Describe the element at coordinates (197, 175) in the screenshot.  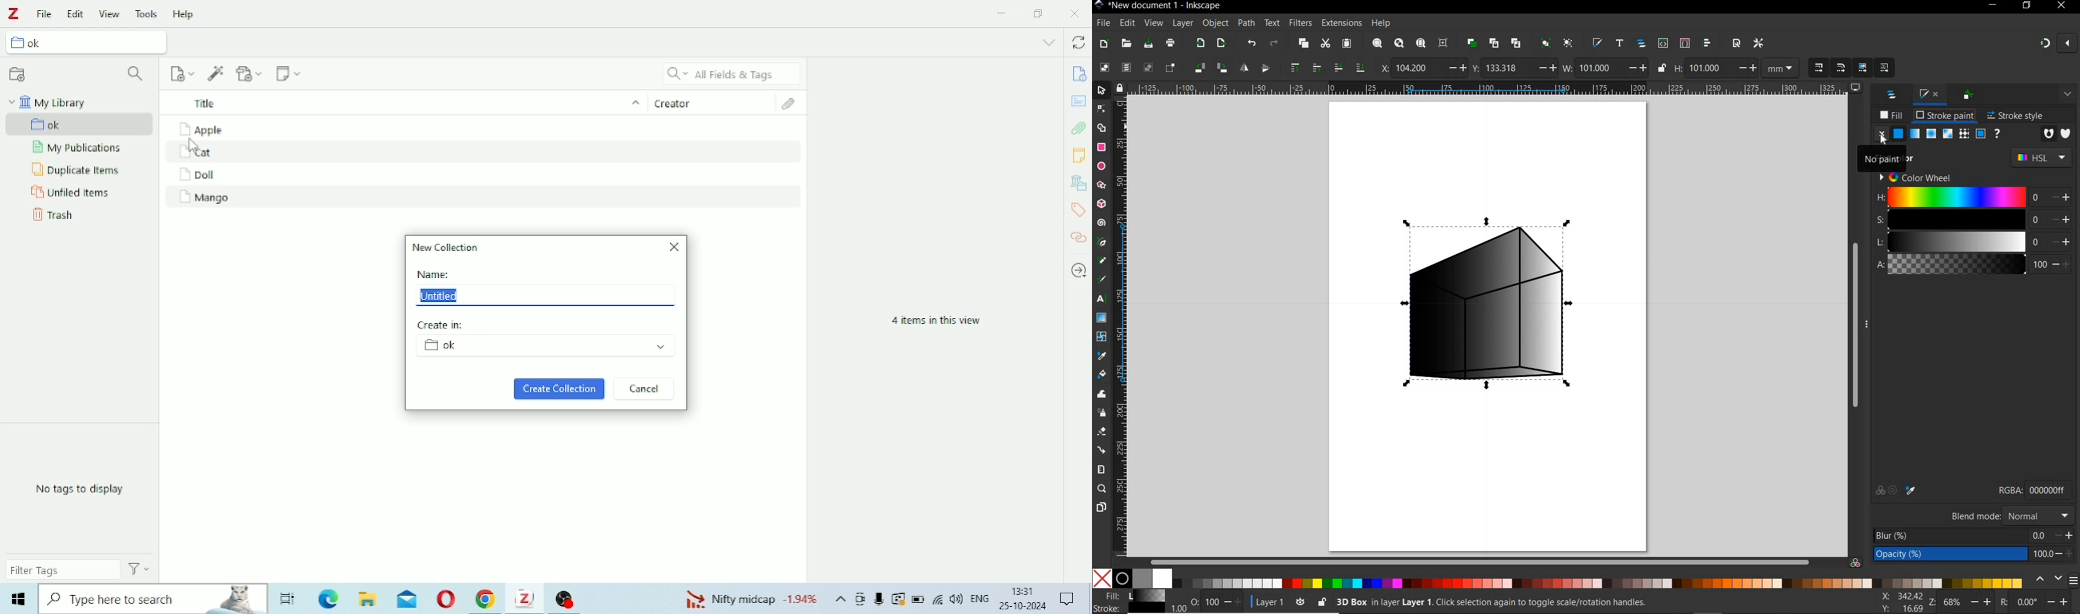
I see `Doll` at that location.